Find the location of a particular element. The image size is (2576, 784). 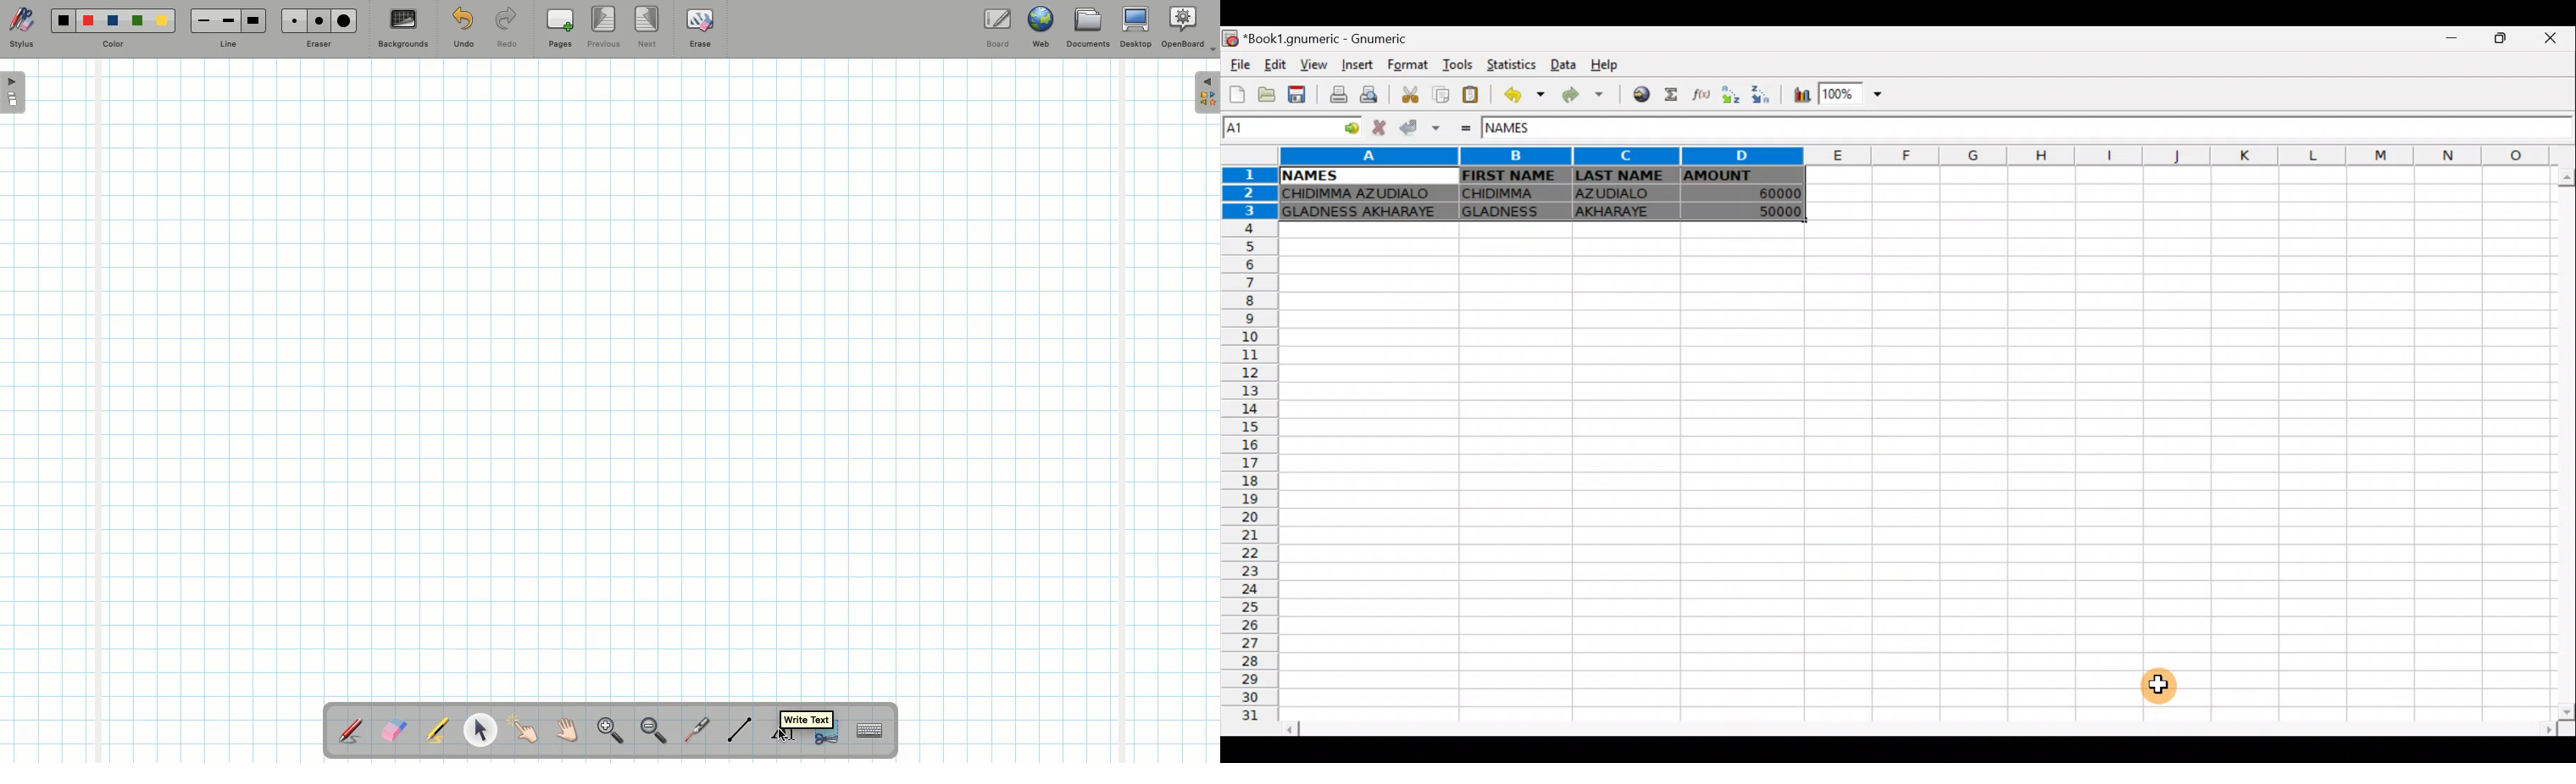

Insert hyperlink is located at coordinates (1642, 93).